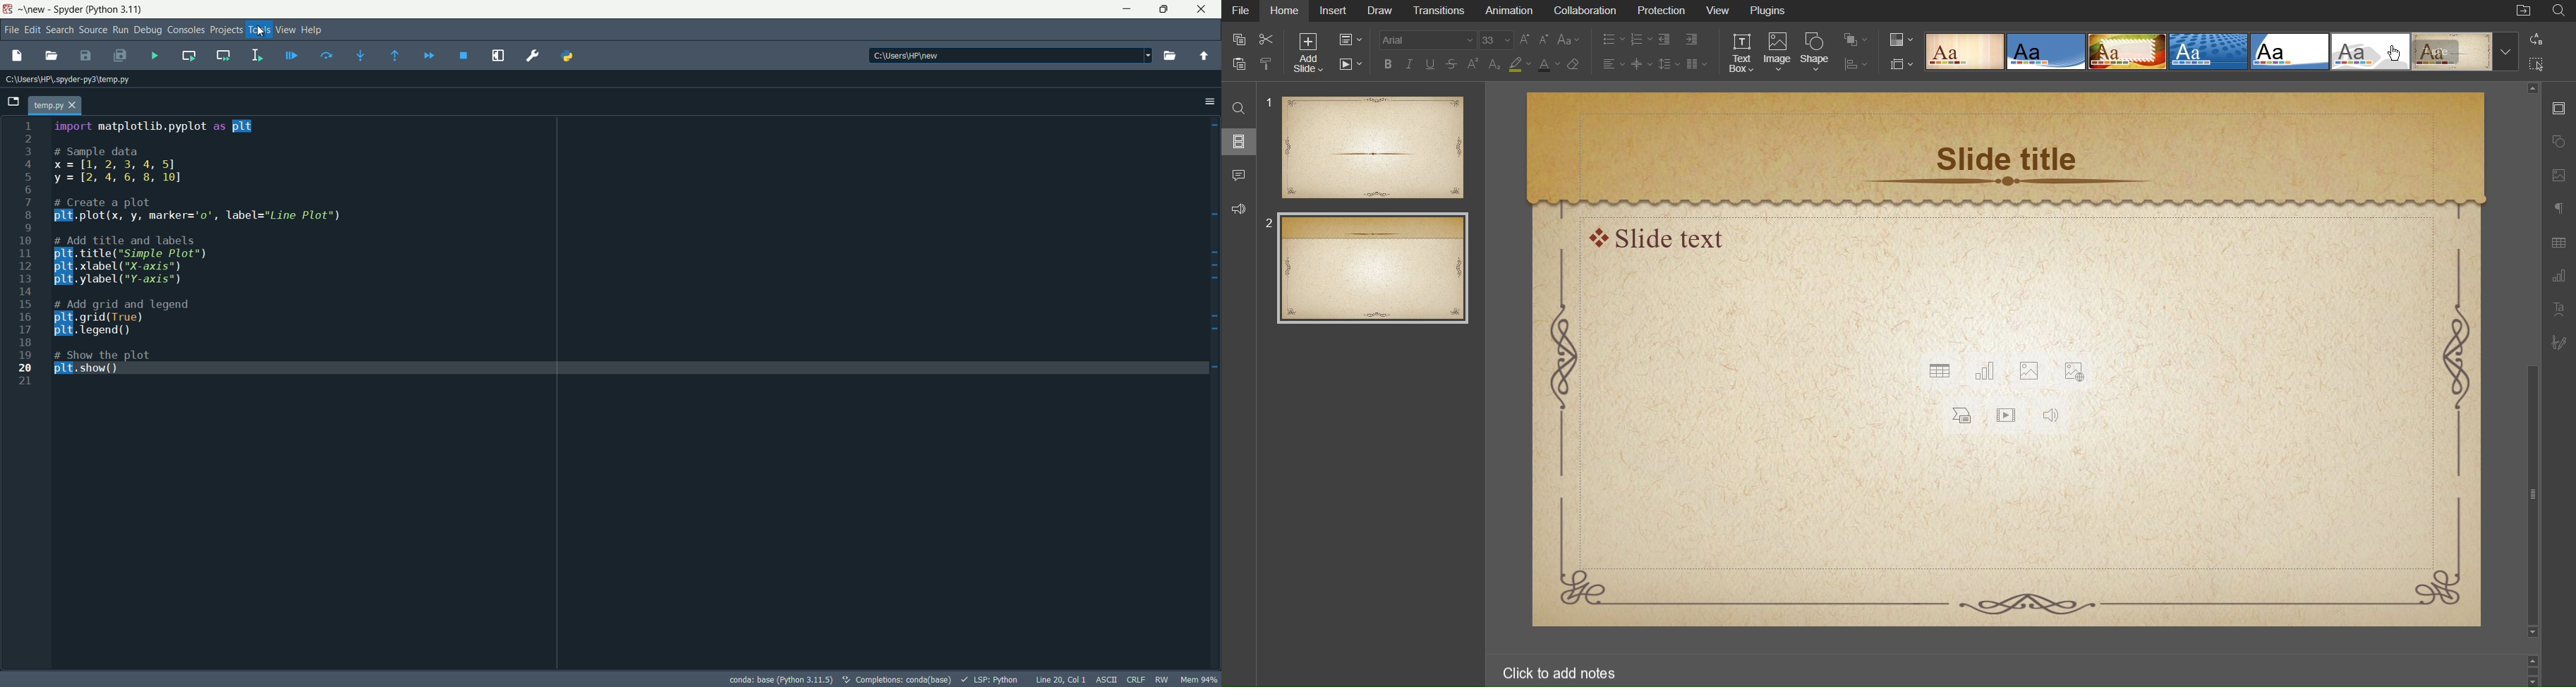 The image size is (2576, 700). What do you see at coordinates (1209, 100) in the screenshot?
I see `options` at bounding box center [1209, 100].